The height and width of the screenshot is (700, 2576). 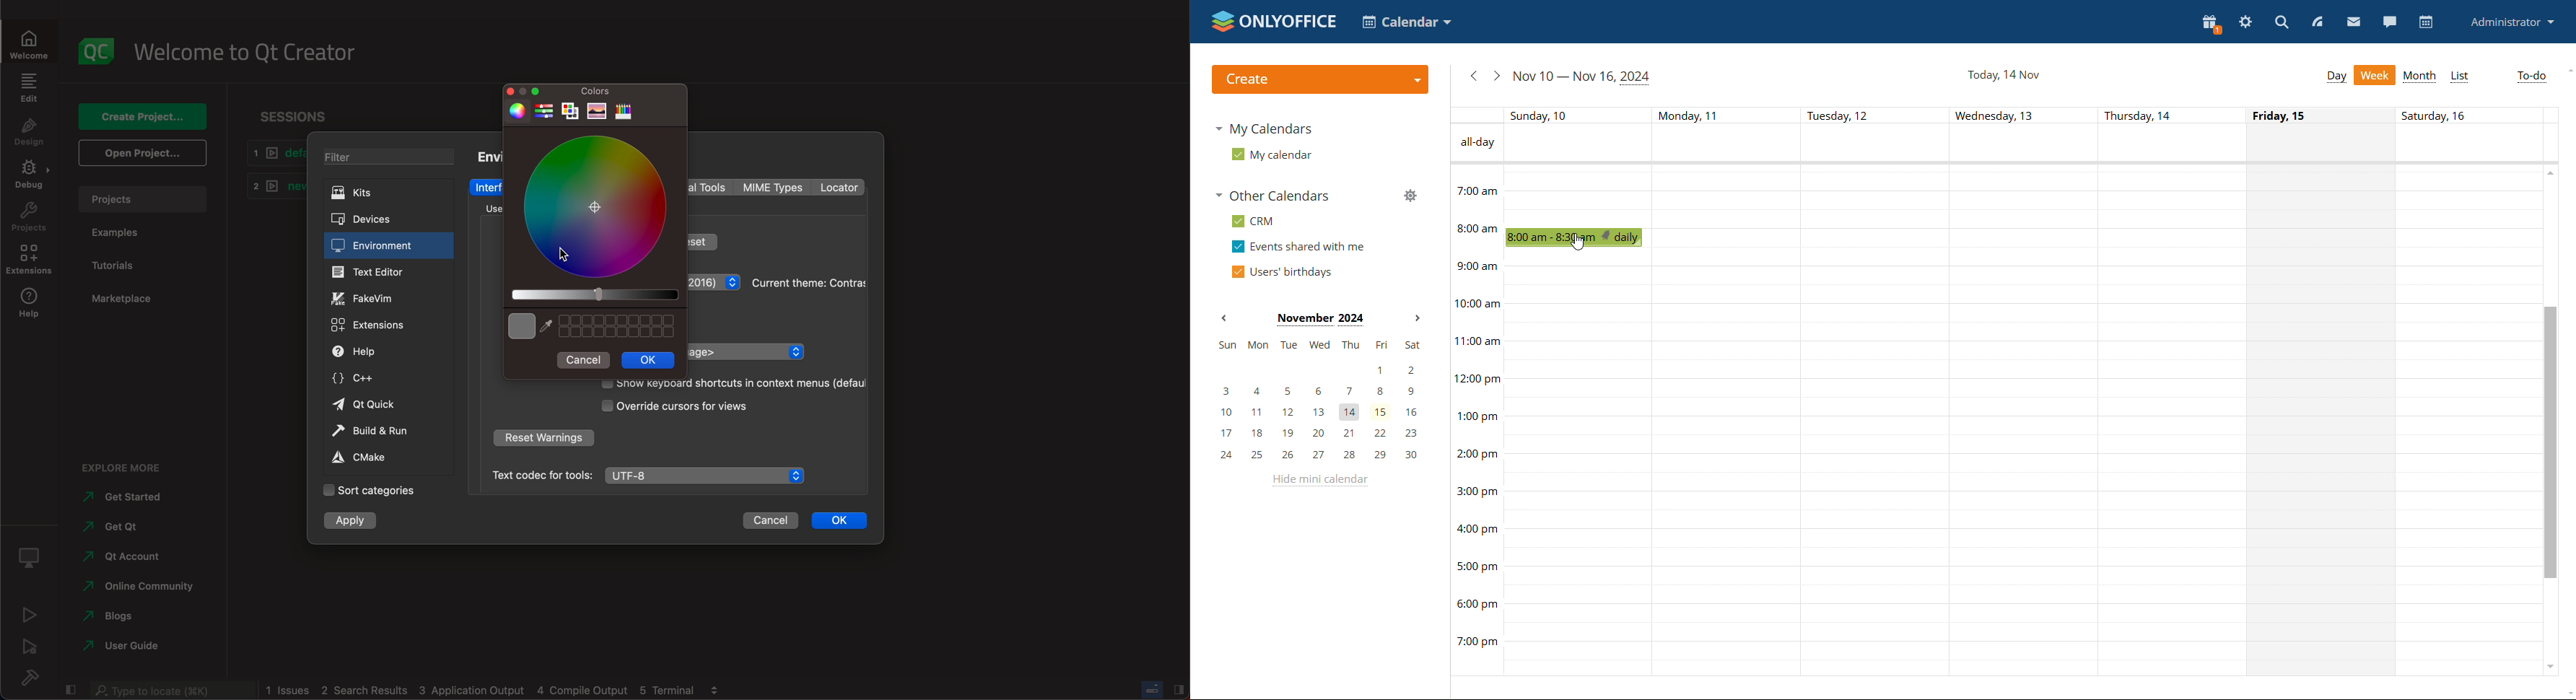 What do you see at coordinates (488, 156) in the screenshot?
I see `environment` at bounding box center [488, 156].